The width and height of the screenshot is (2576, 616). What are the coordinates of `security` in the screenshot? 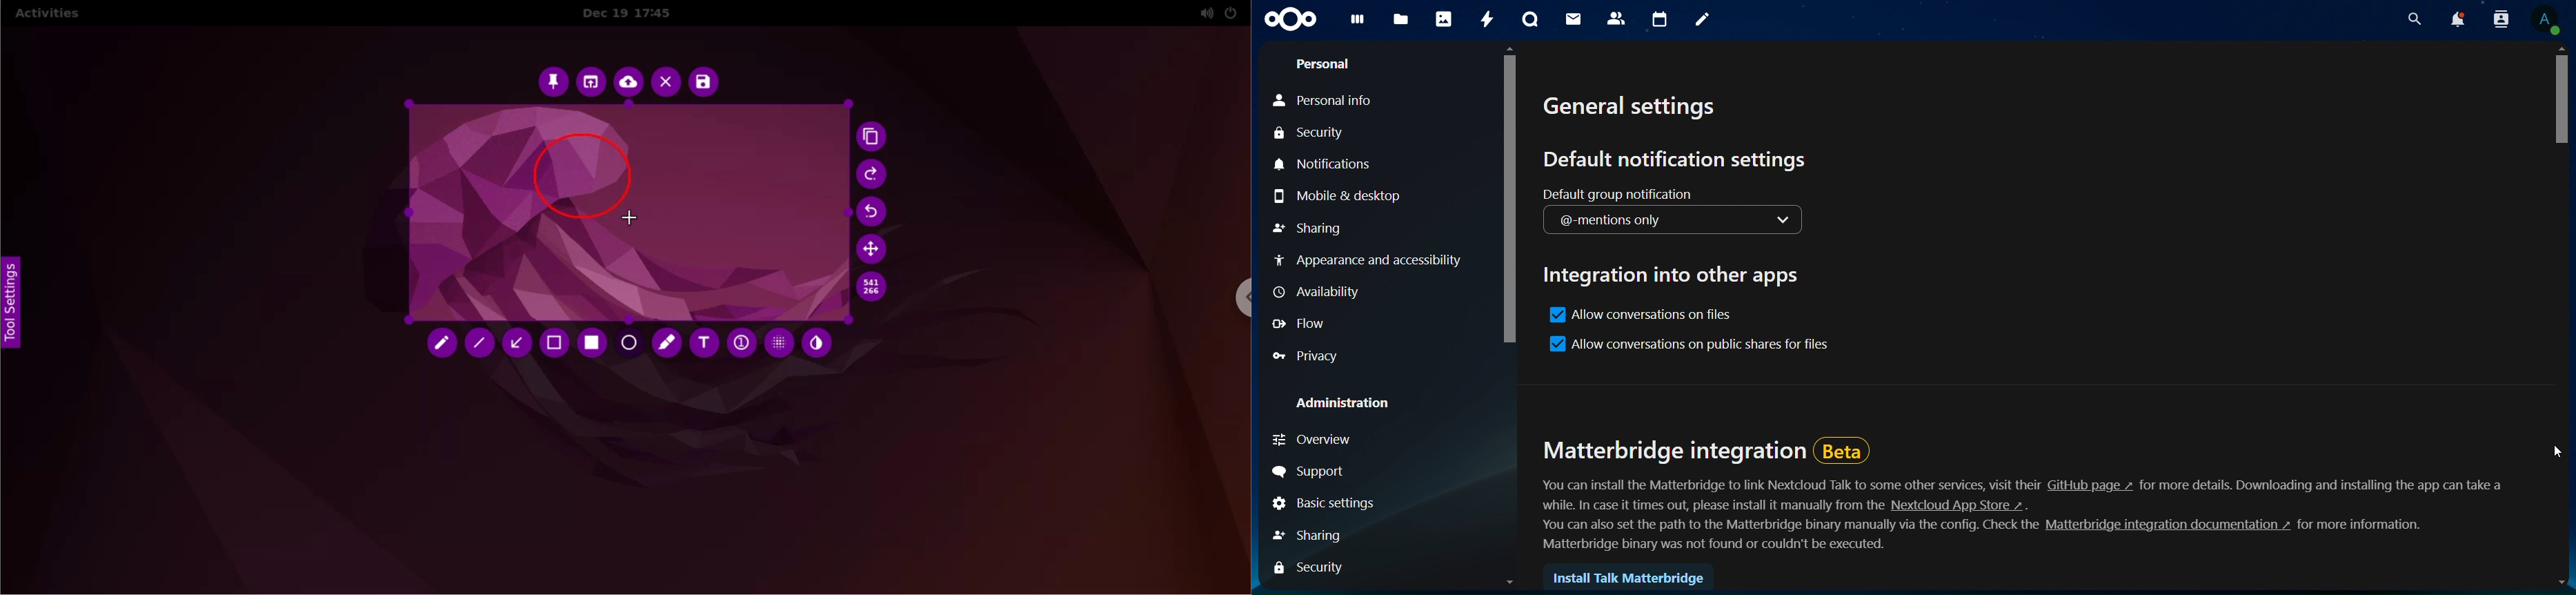 It's located at (1309, 572).